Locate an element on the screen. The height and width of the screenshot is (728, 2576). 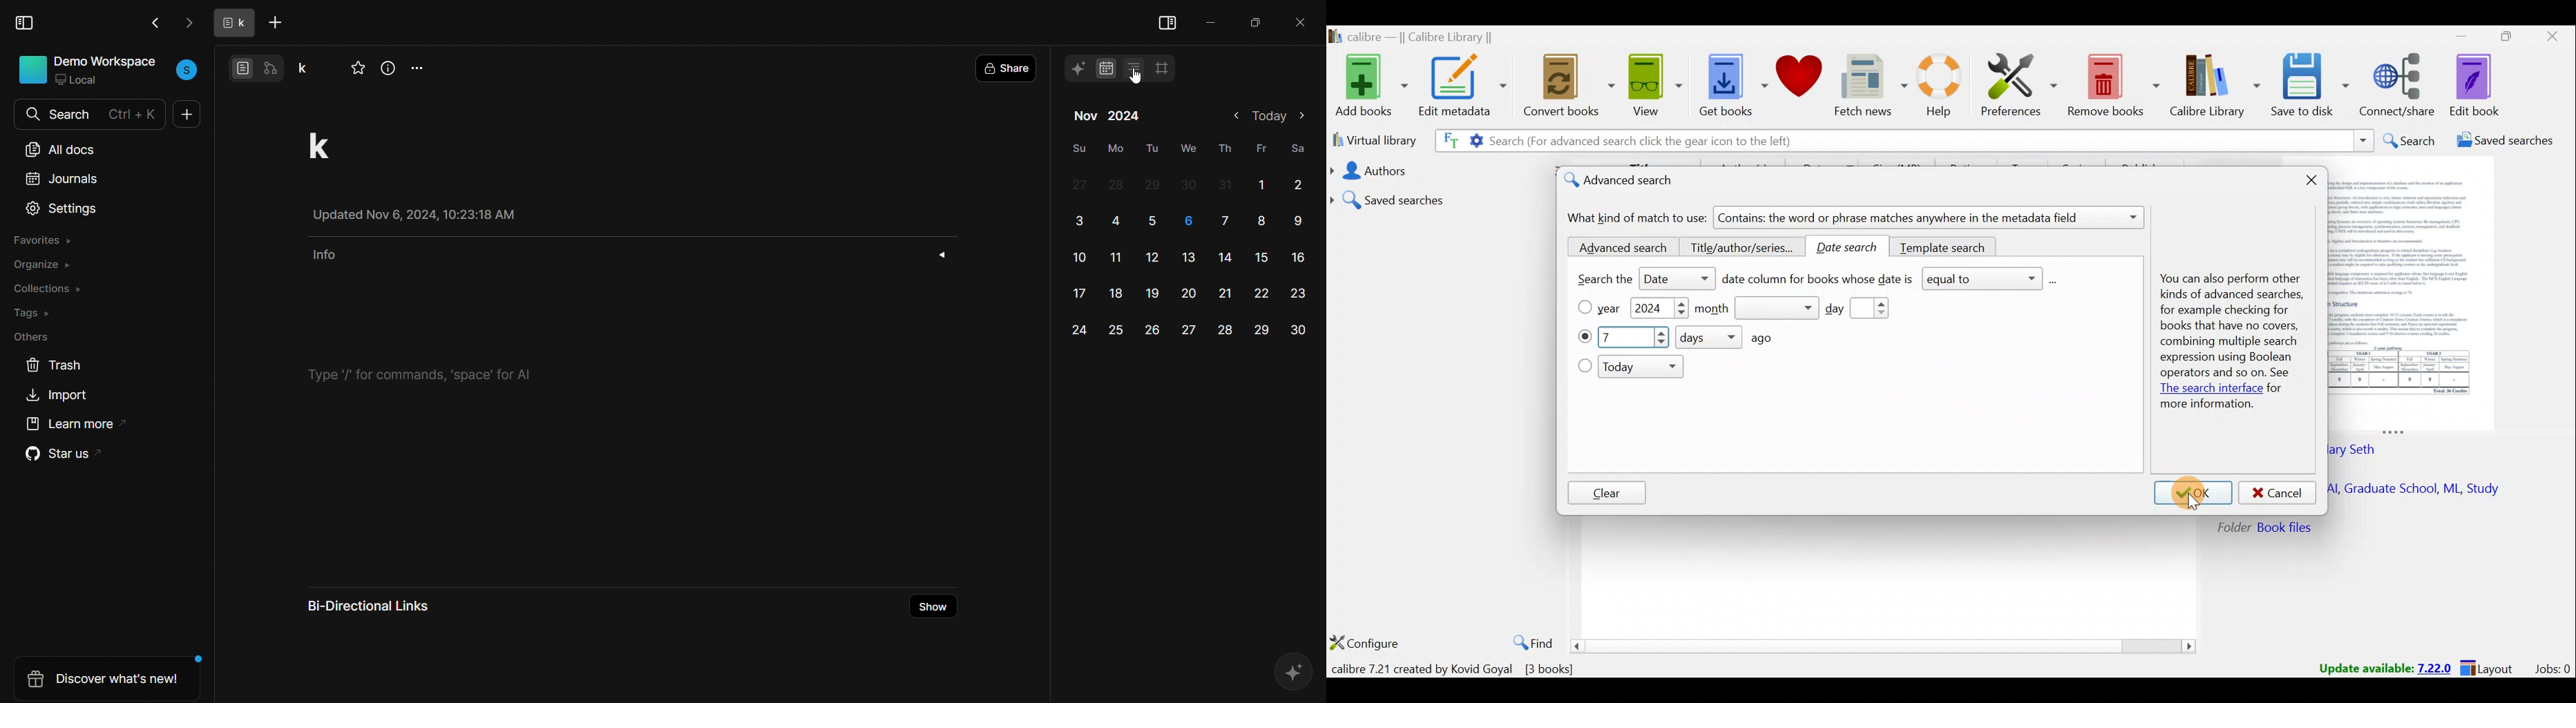
AI is located at coordinates (1294, 669).